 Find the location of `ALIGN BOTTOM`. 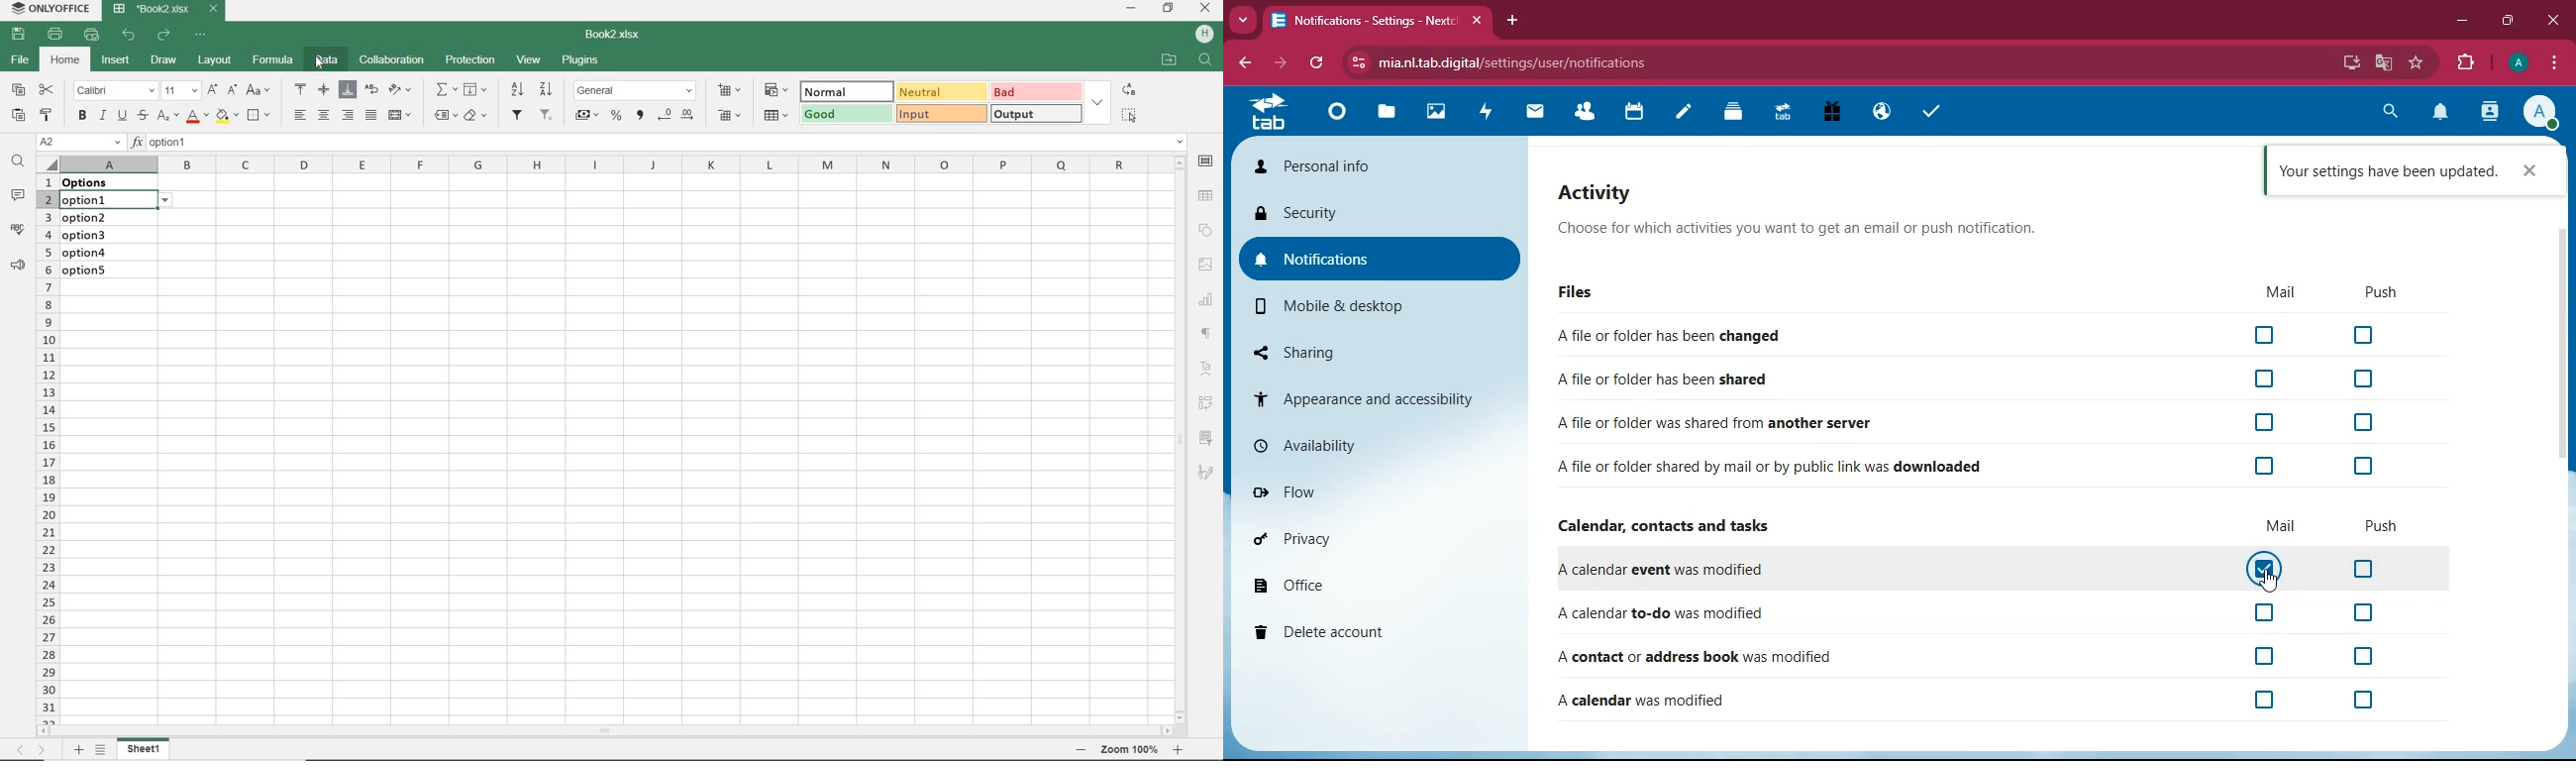

ALIGN BOTTOM is located at coordinates (347, 90).